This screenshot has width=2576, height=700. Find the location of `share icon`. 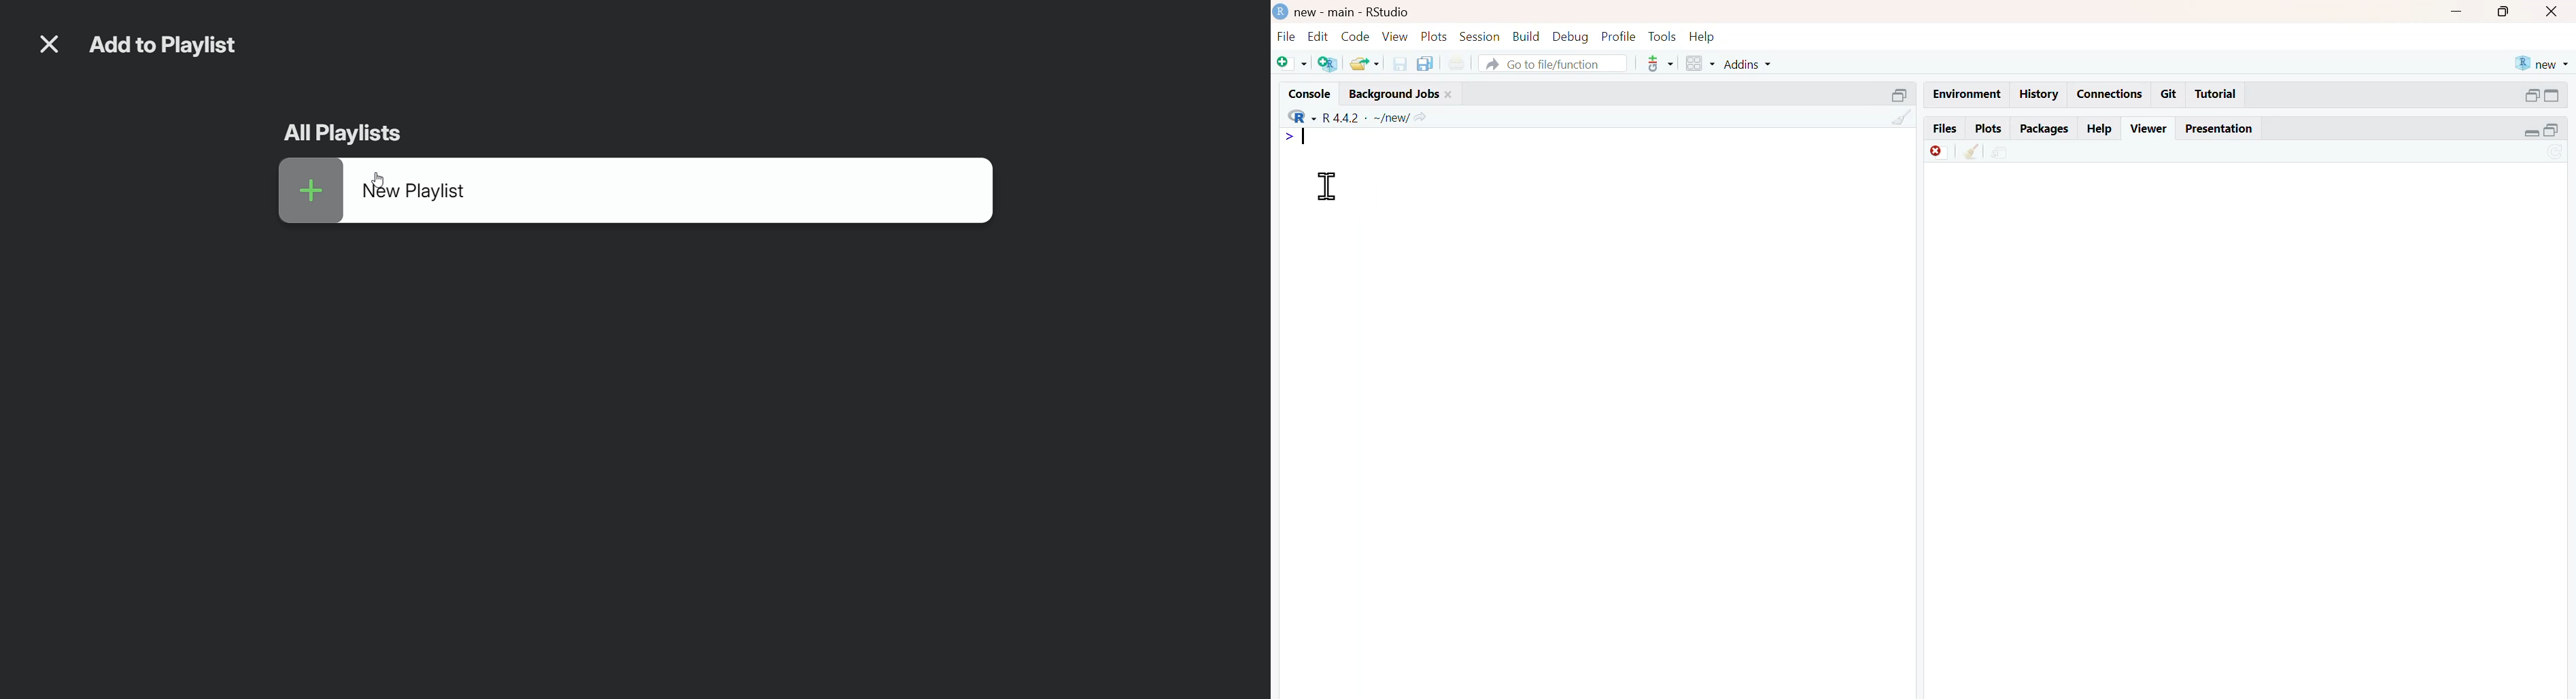

share icon is located at coordinates (1420, 118).